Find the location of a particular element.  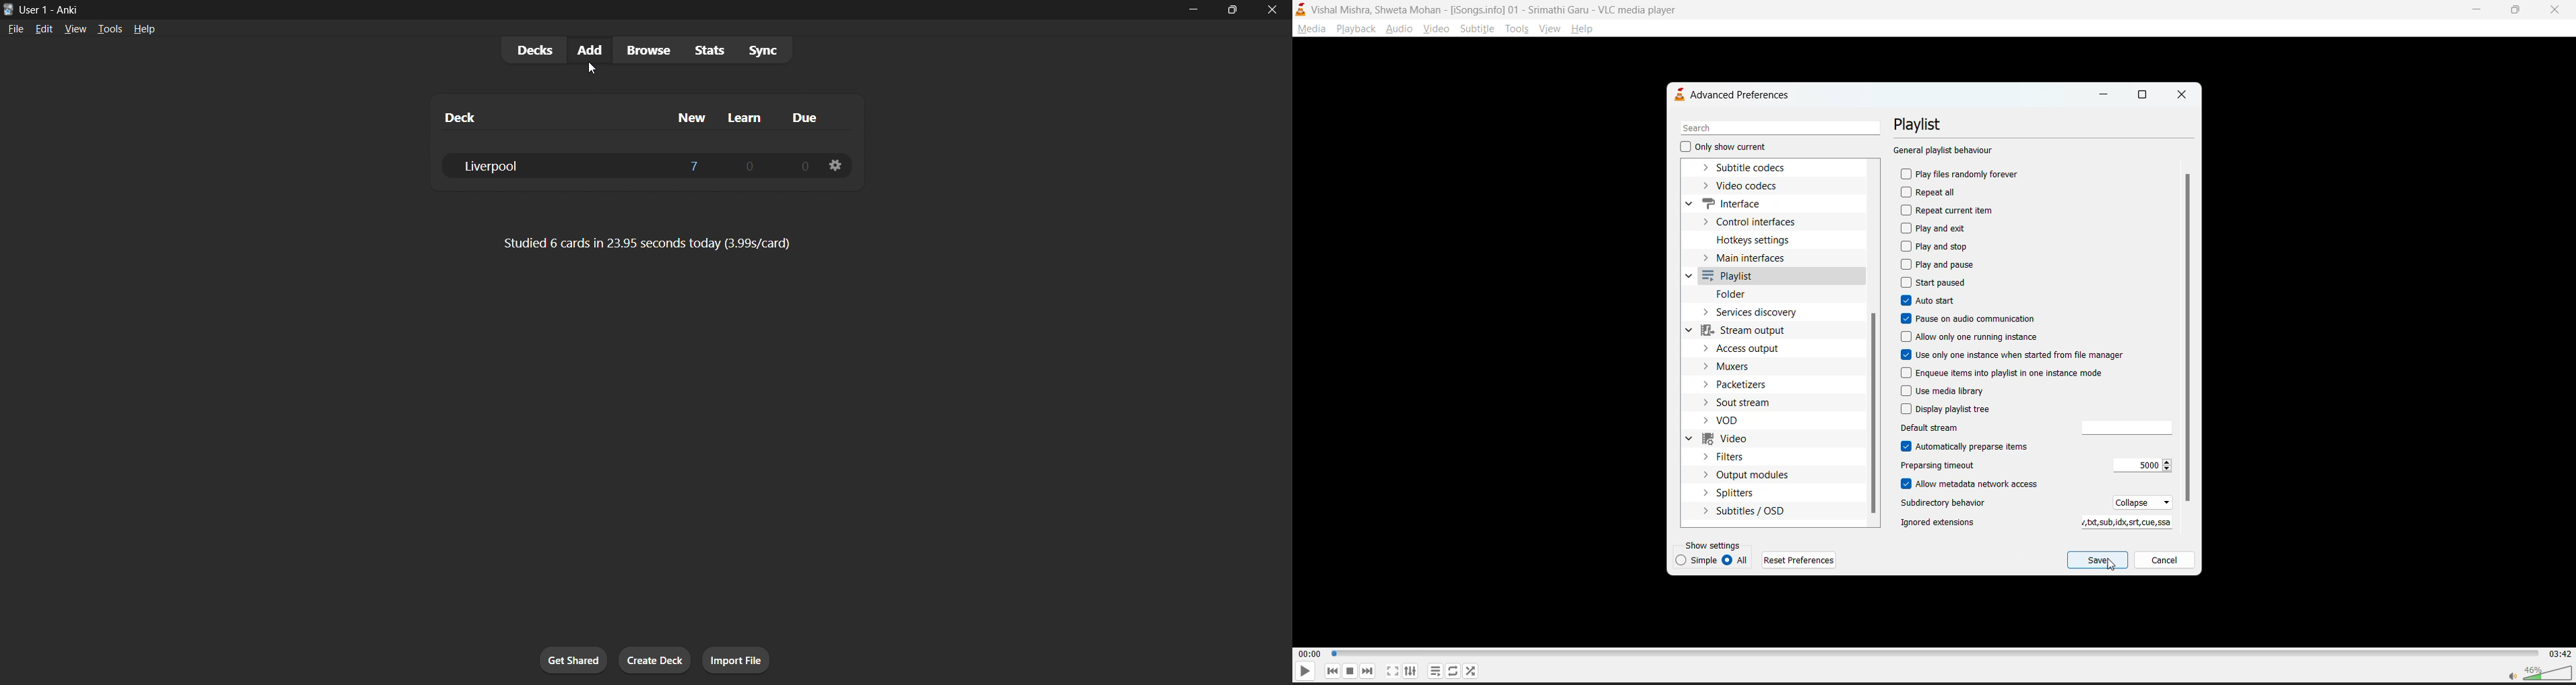

output modules is located at coordinates (1750, 475).